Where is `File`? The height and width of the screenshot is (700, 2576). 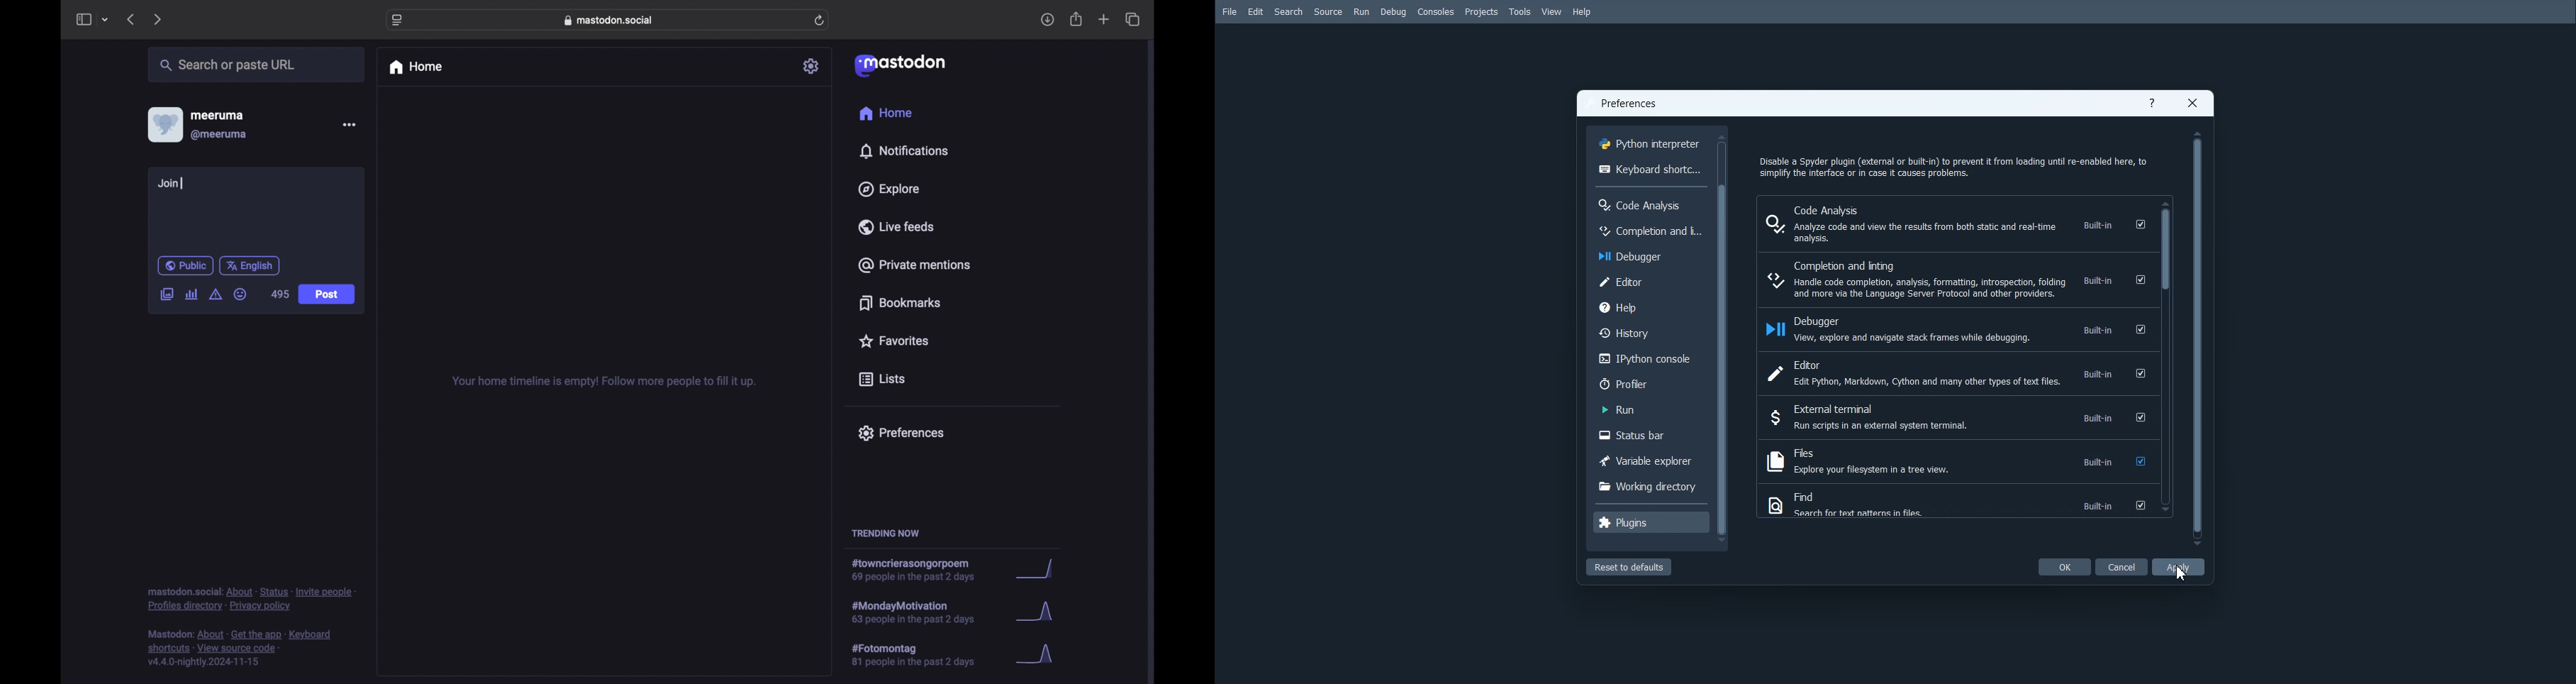 File is located at coordinates (1230, 11).